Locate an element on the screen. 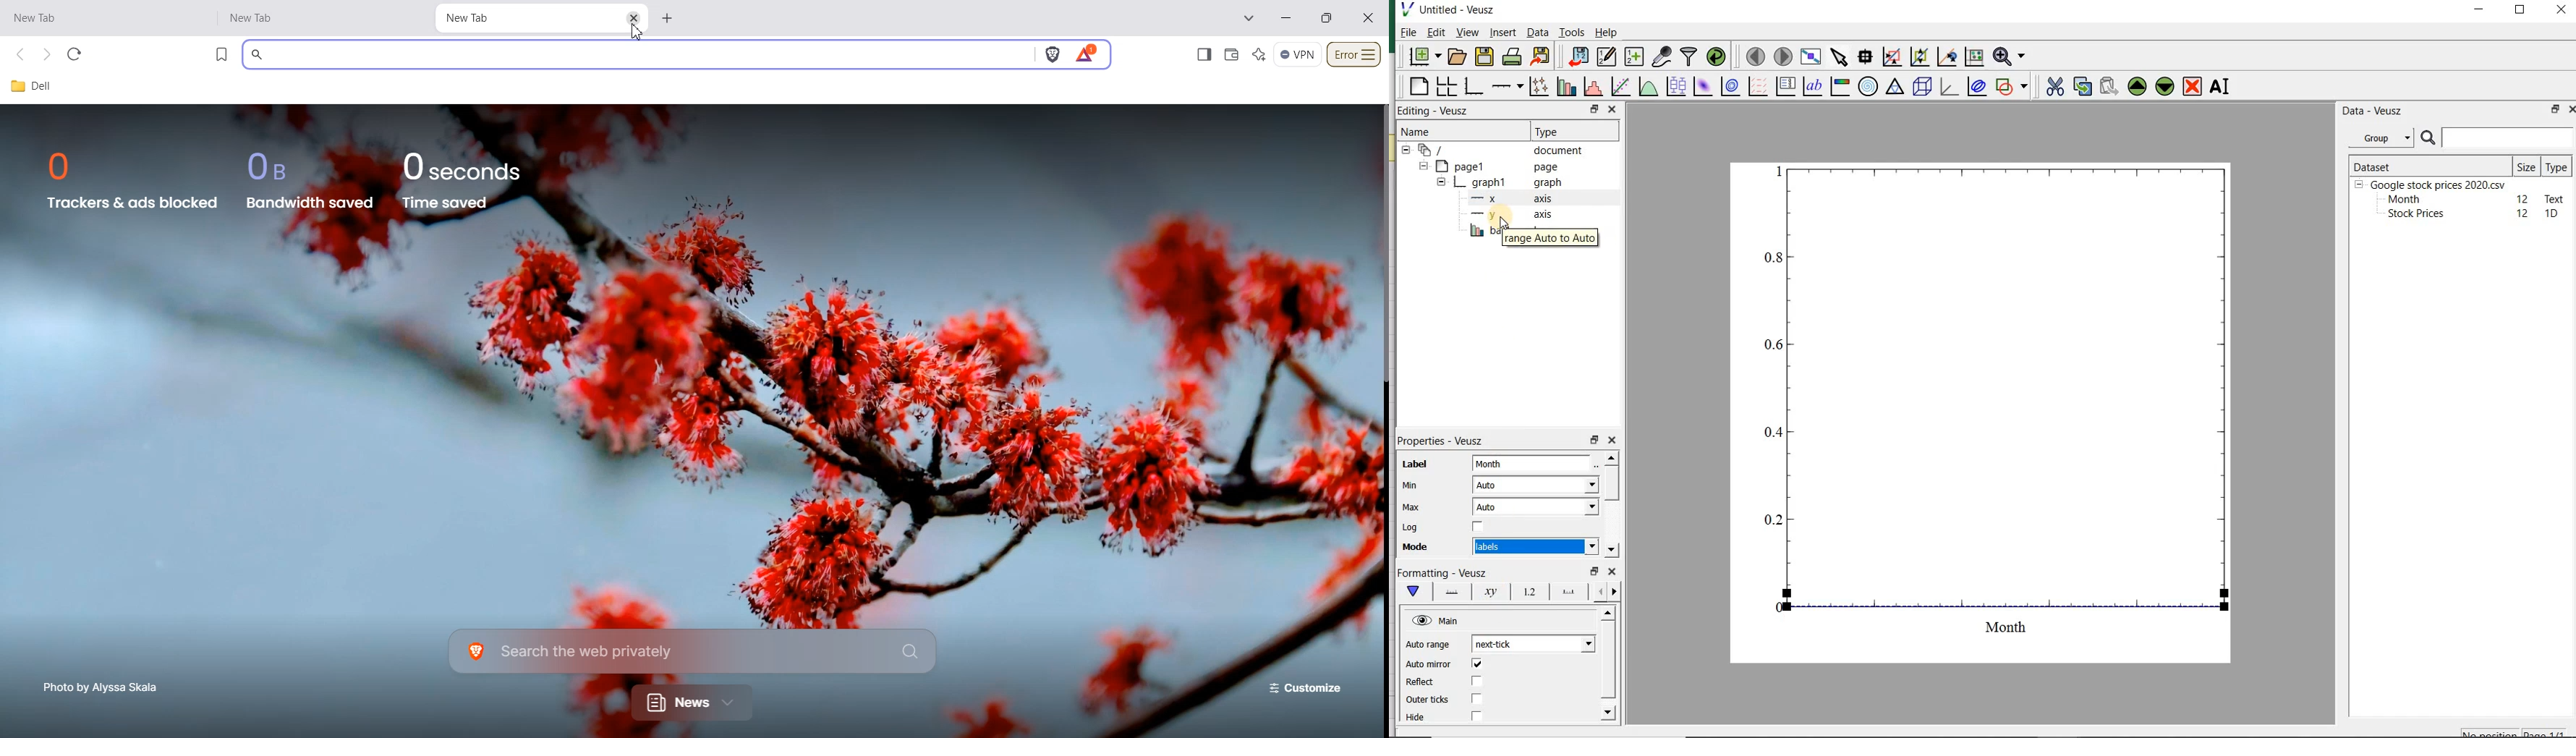 The height and width of the screenshot is (756, 2576). document is located at coordinates (1498, 151).